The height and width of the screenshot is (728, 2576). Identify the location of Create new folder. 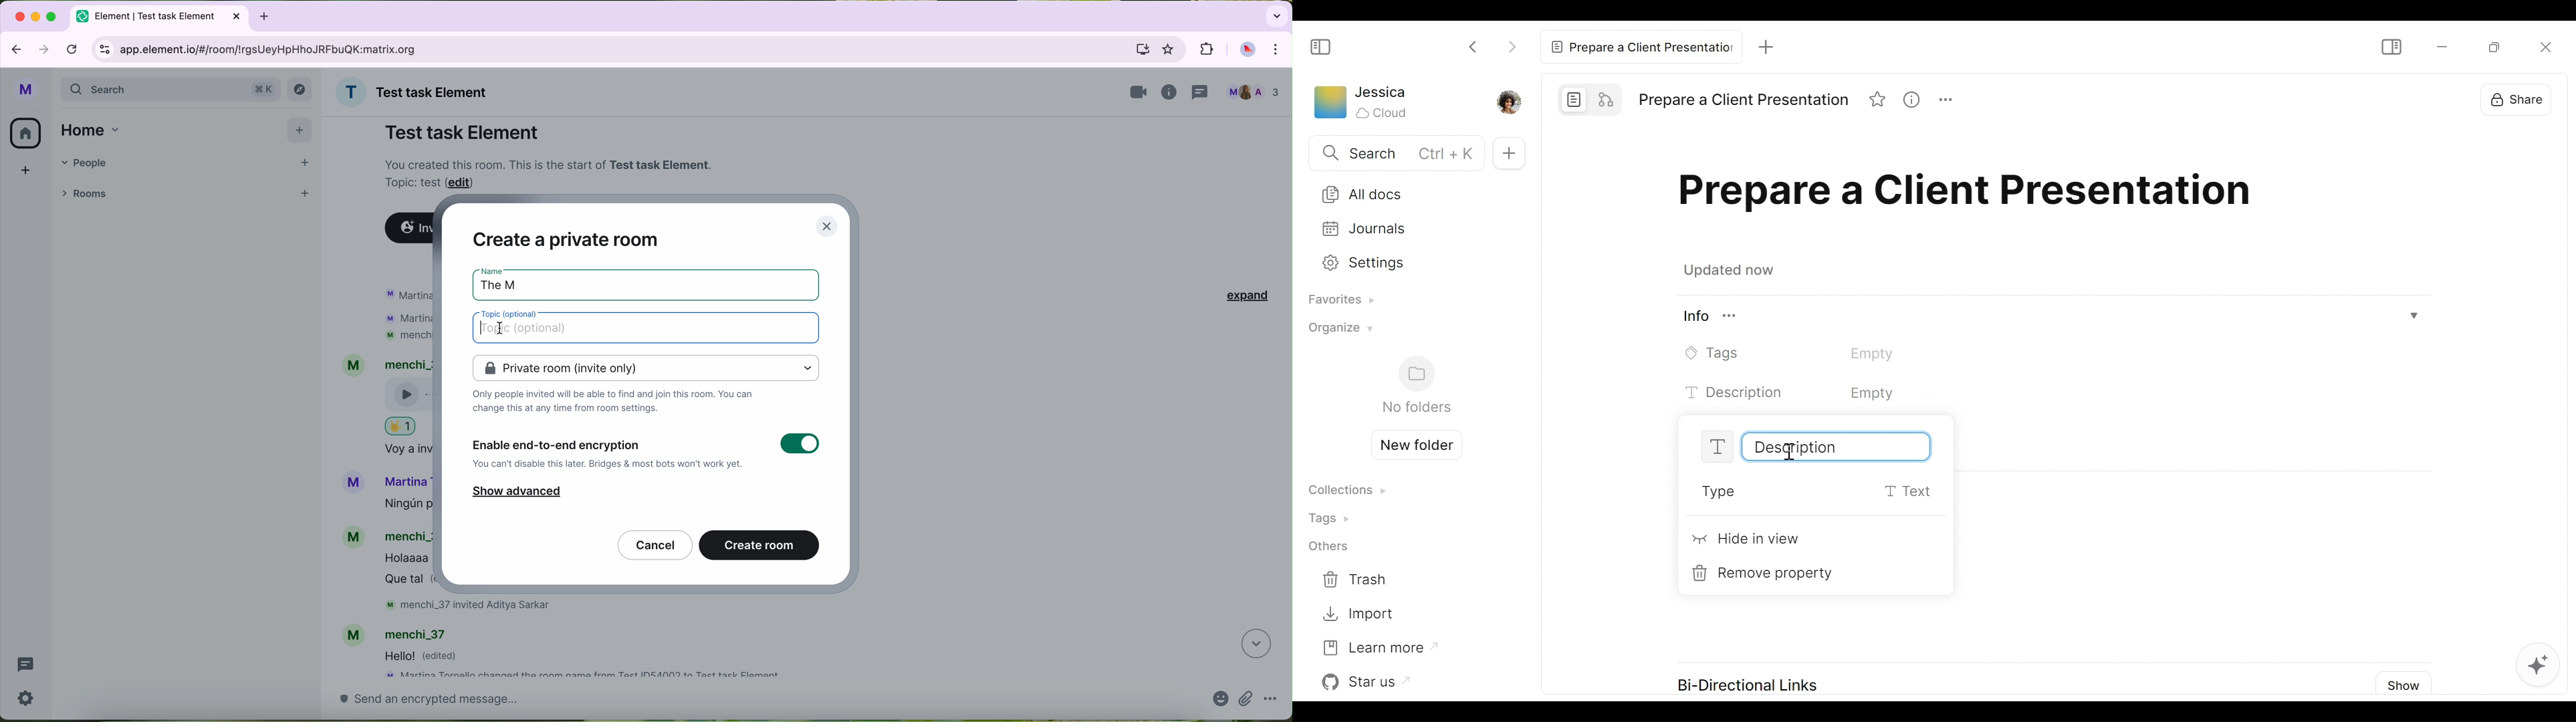
(1411, 443).